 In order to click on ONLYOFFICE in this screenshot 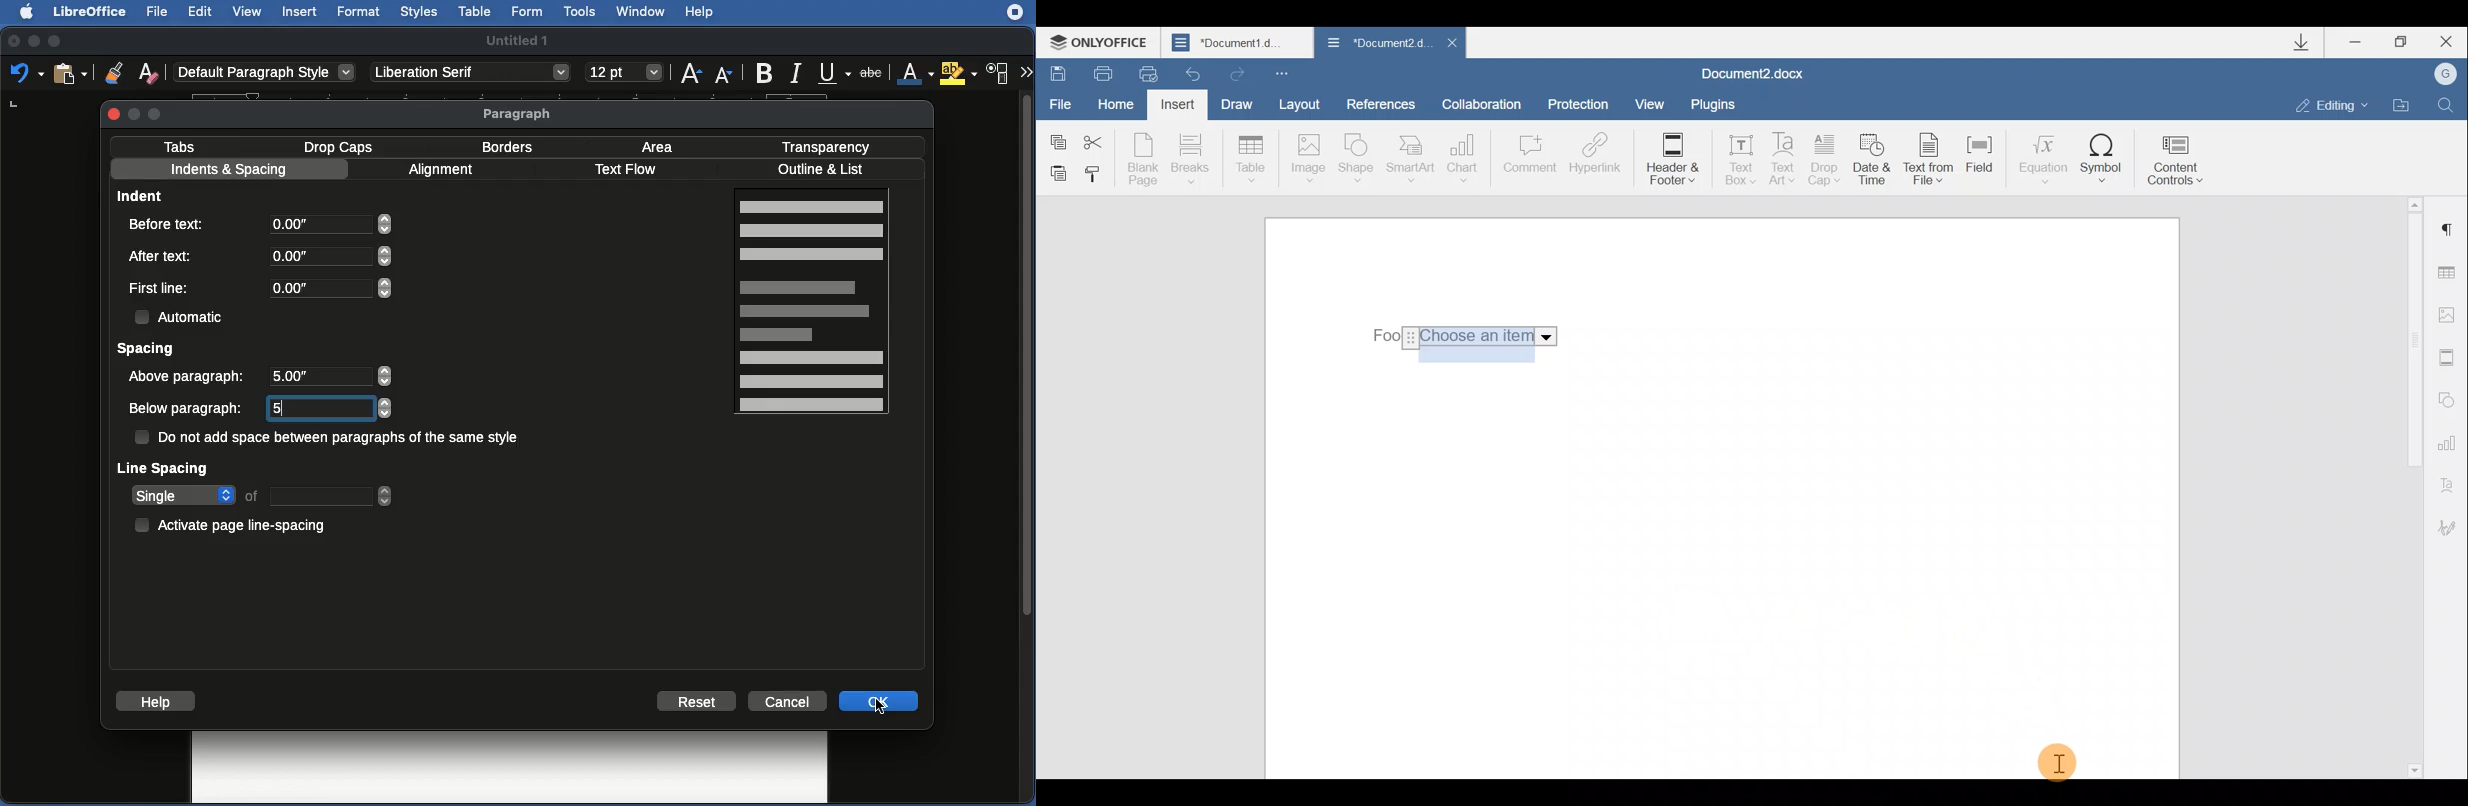, I will do `click(1102, 42)`.